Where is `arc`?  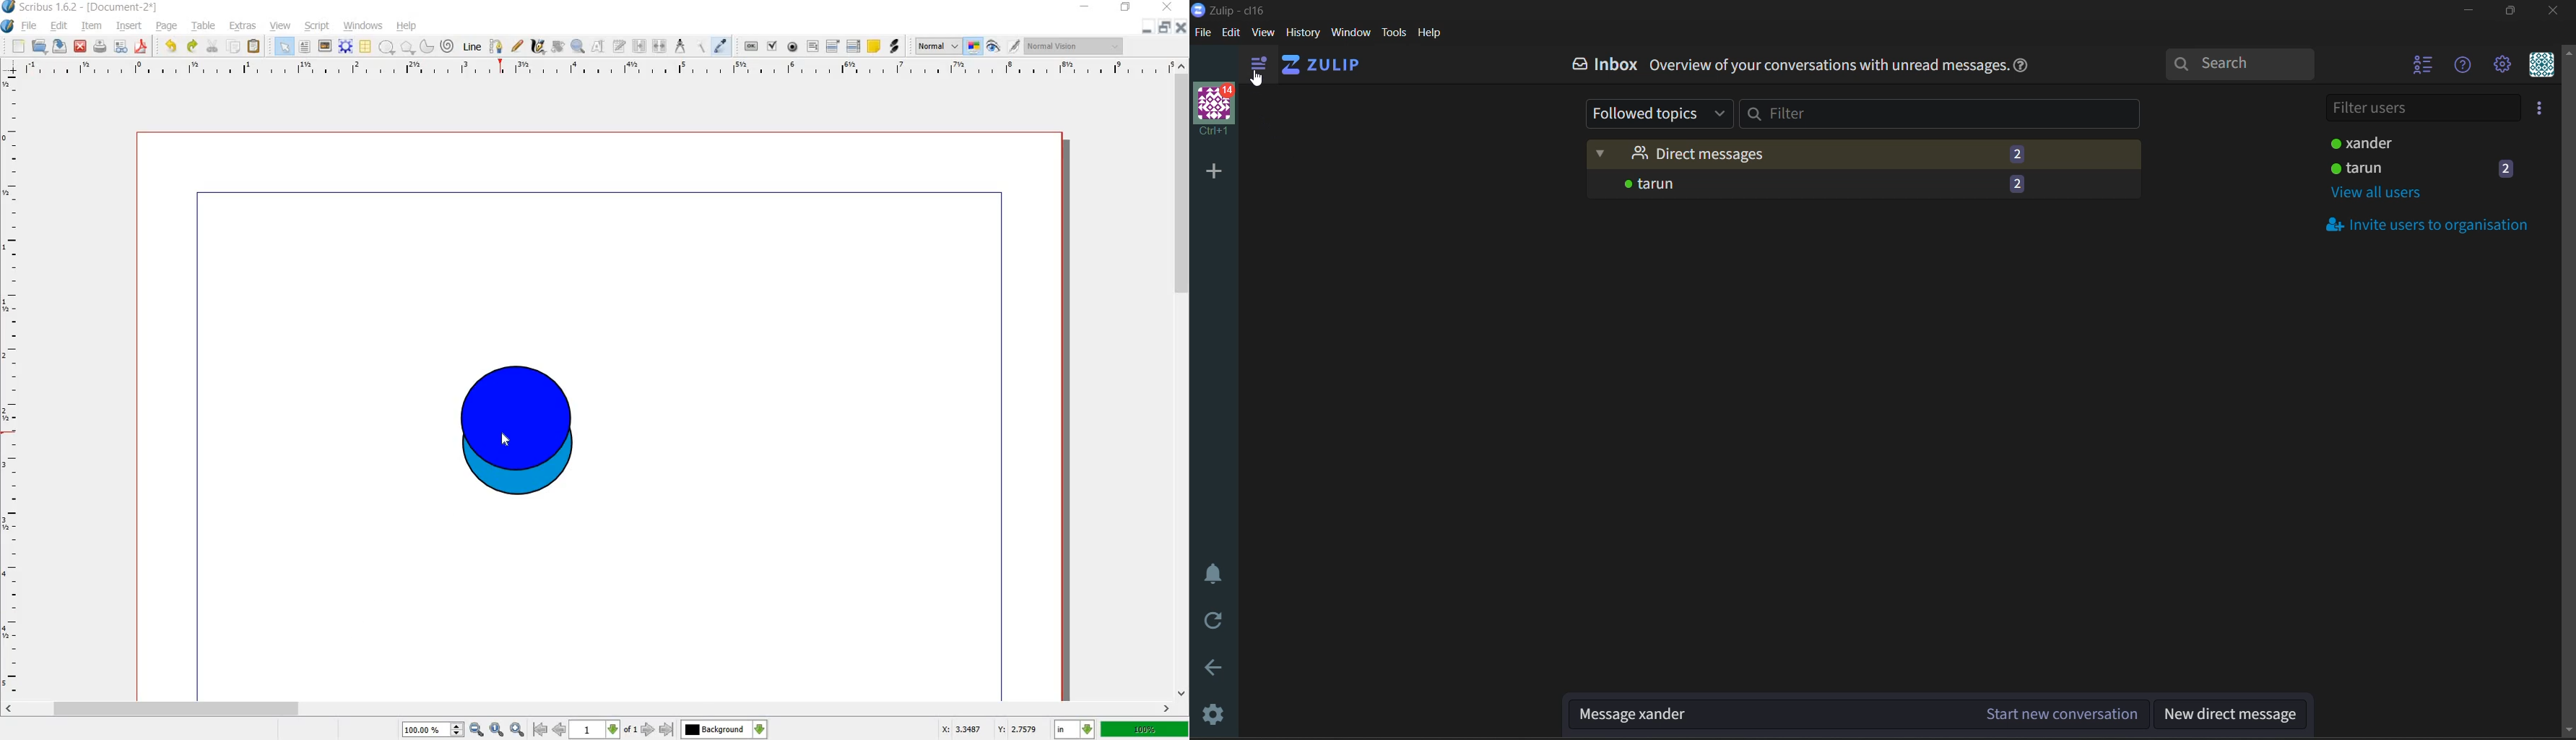 arc is located at coordinates (426, 48).